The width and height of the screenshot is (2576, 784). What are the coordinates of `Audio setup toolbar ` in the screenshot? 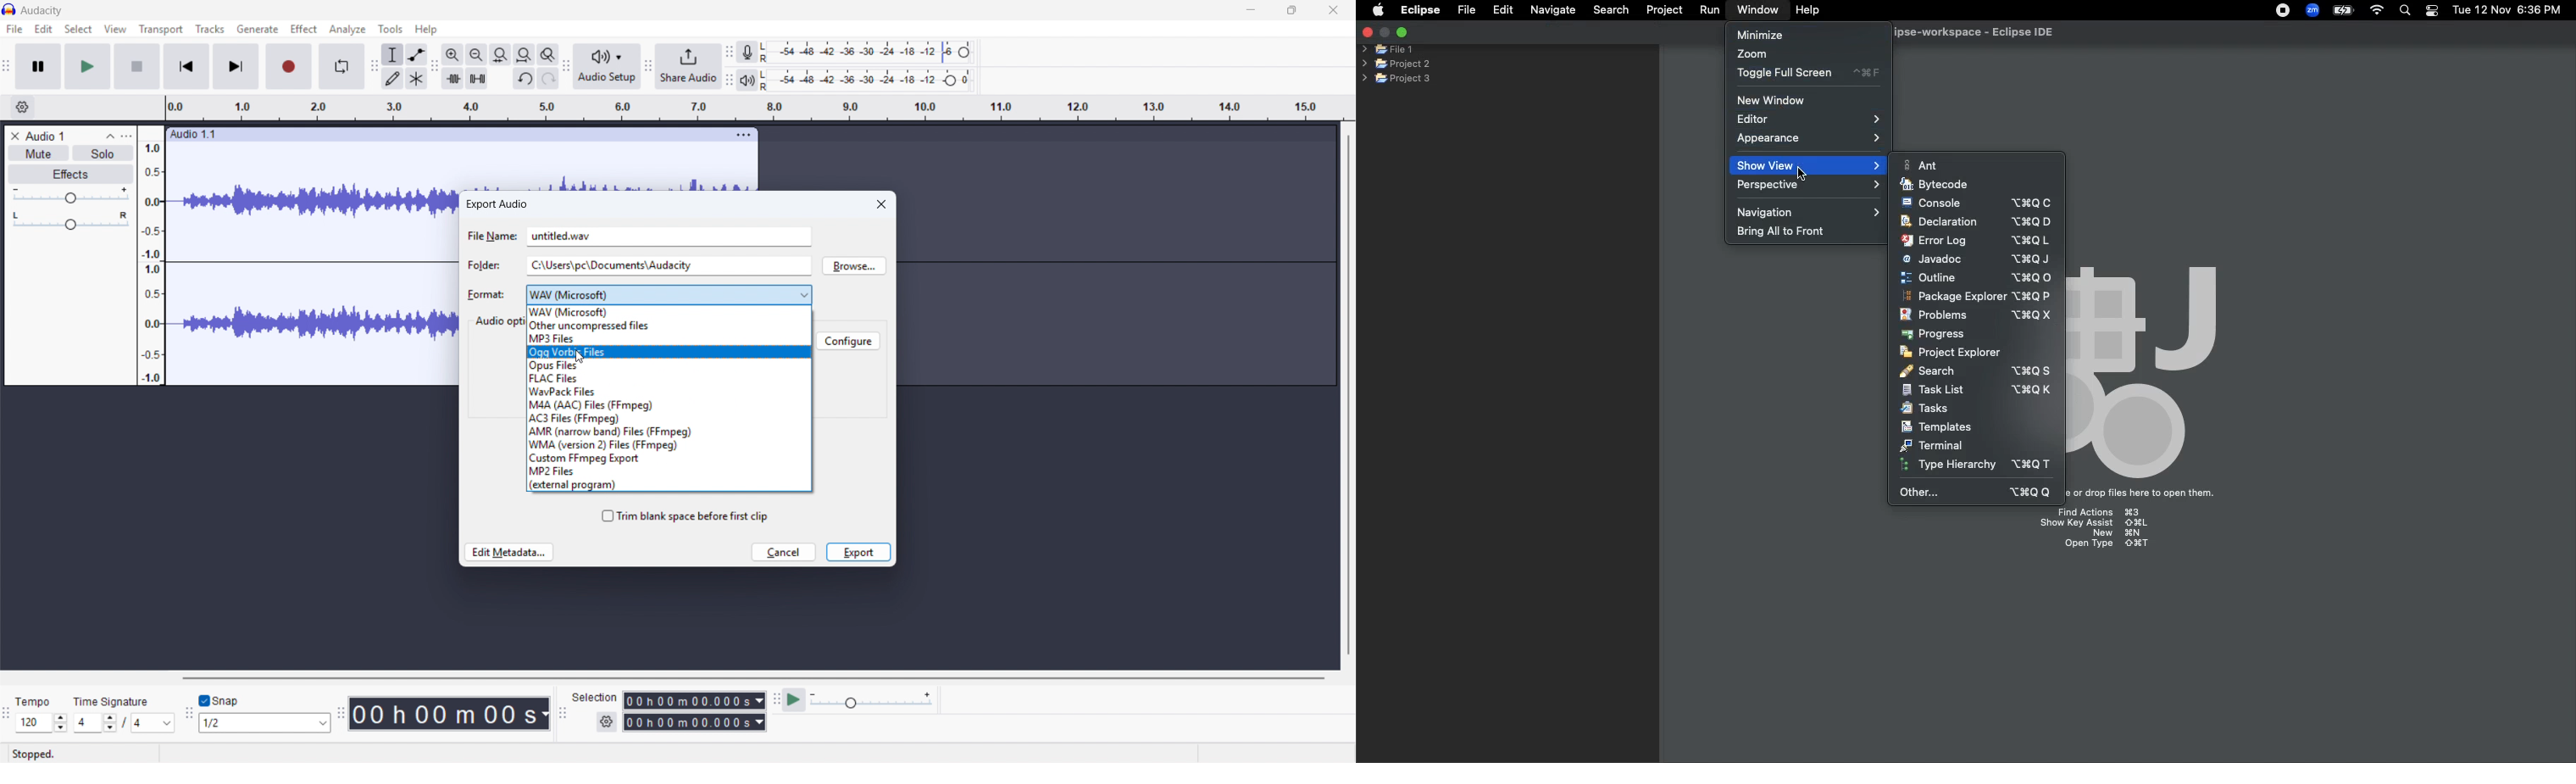 It's located at (566, 68).